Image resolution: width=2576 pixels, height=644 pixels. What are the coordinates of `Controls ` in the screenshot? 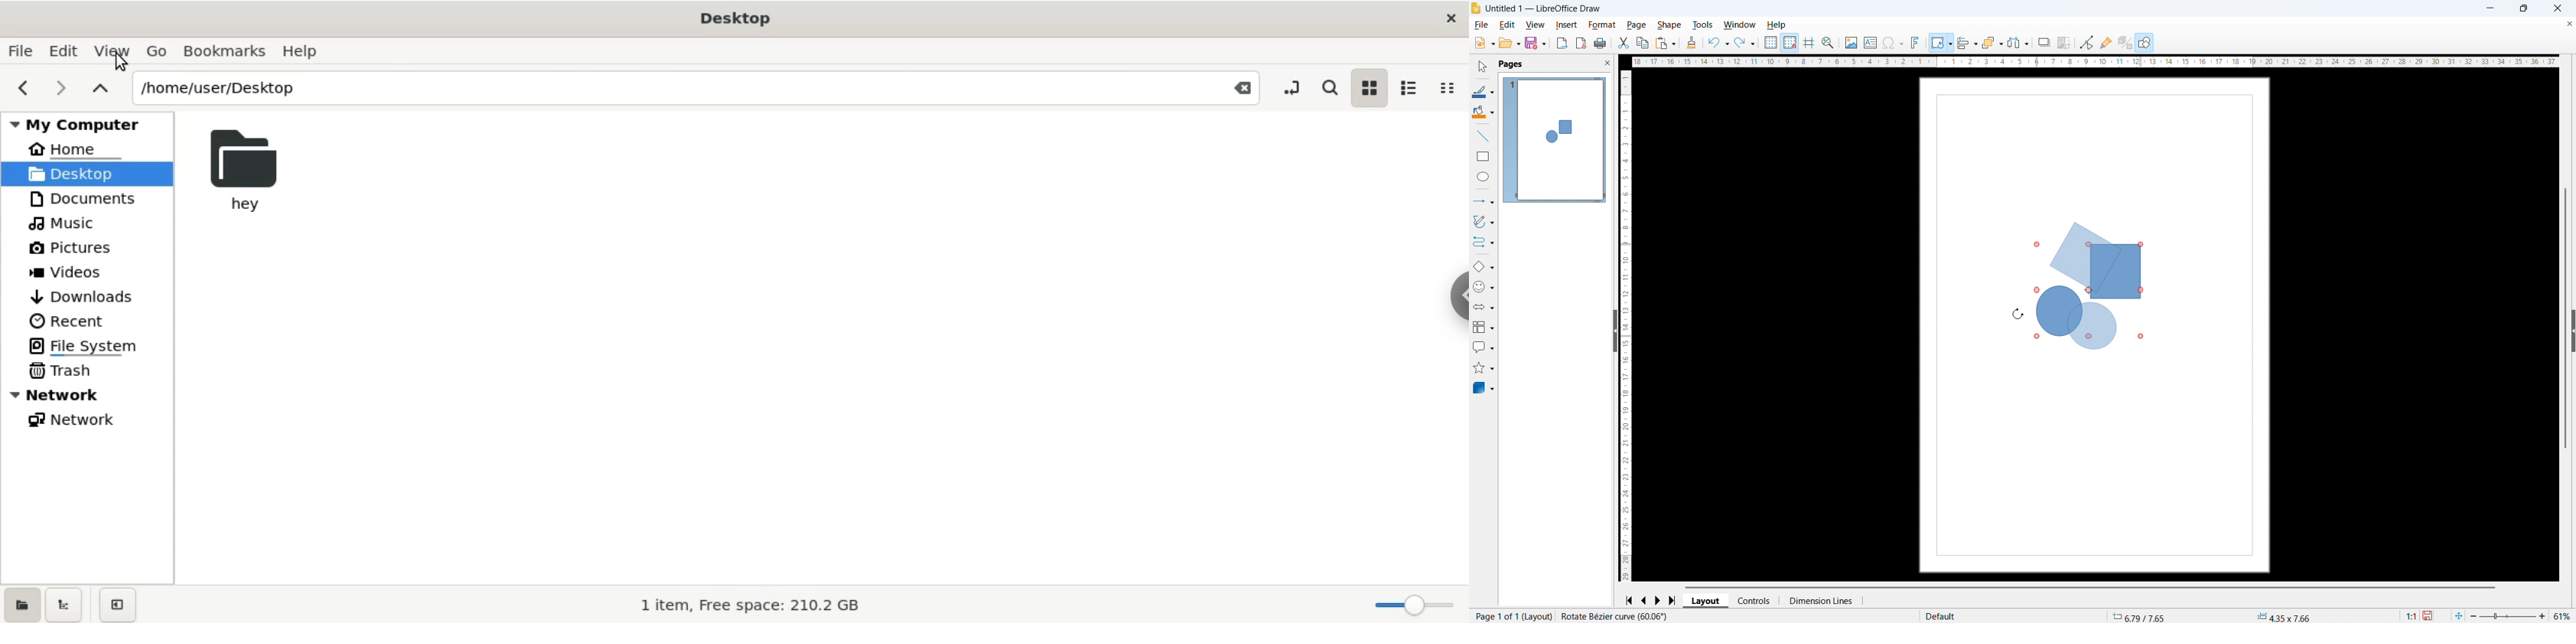 It's located at (1756, 601).